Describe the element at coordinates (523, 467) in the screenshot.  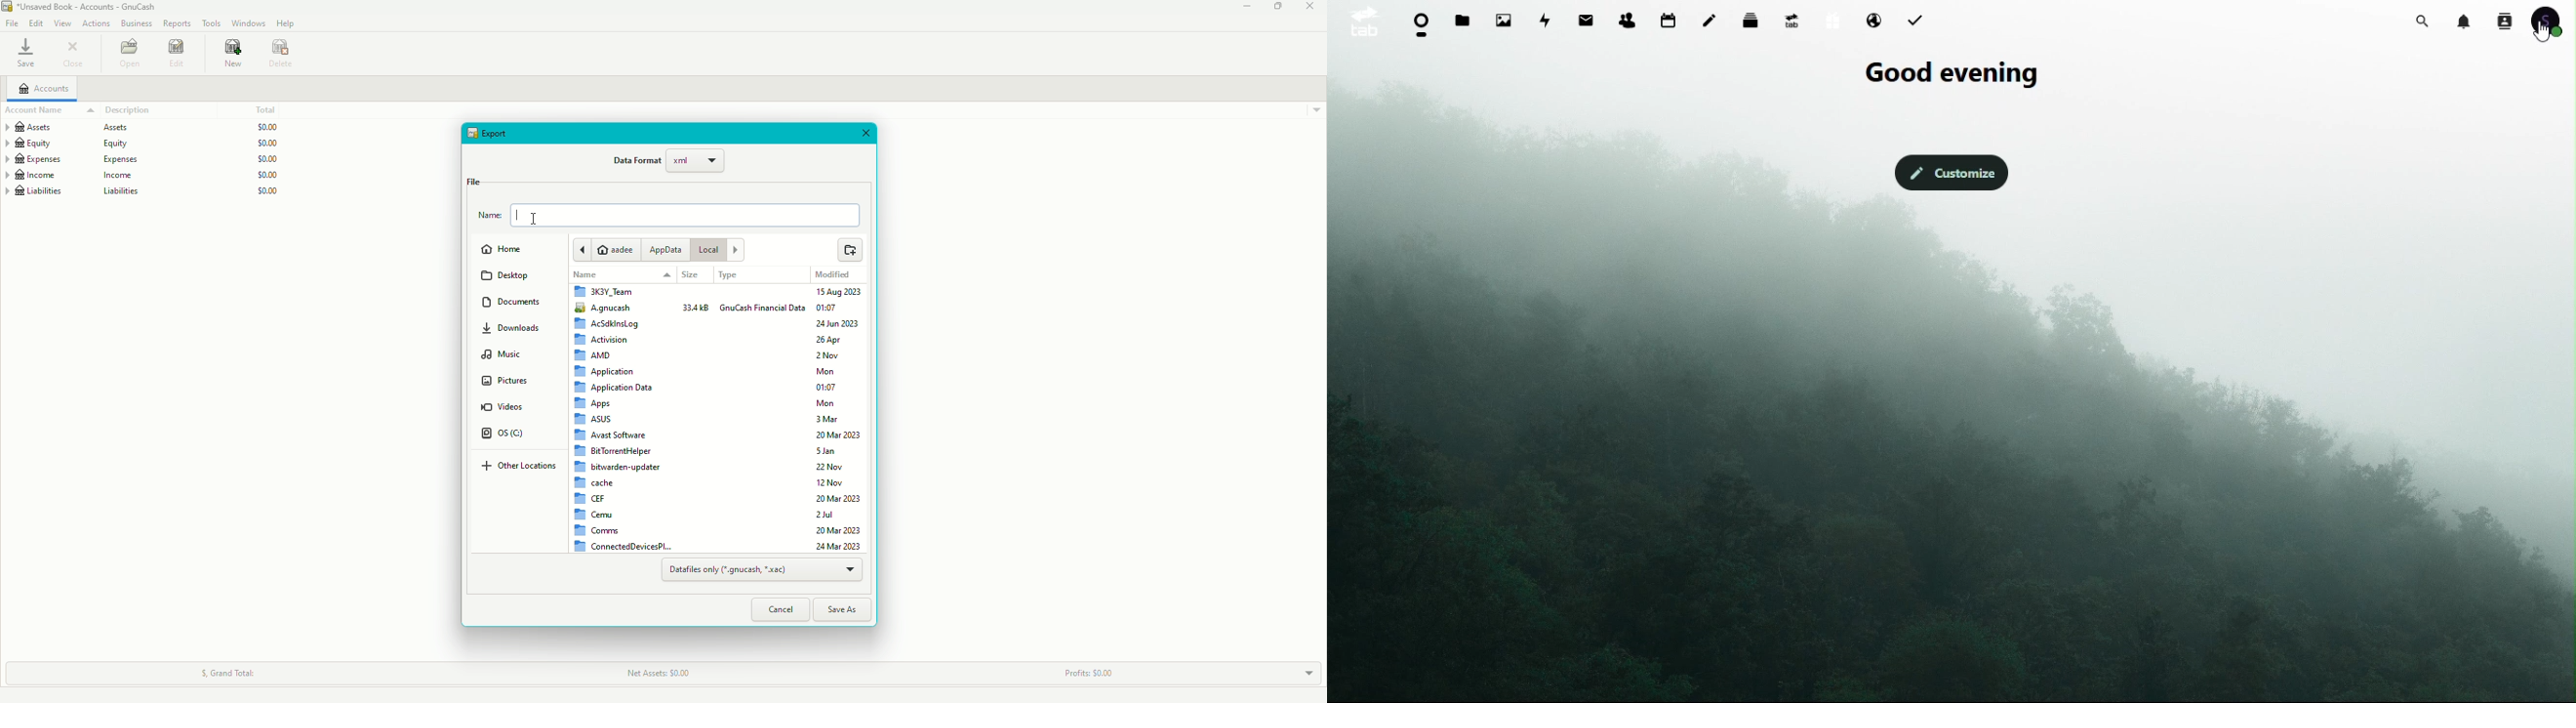
I see `Other Locations` at that location.